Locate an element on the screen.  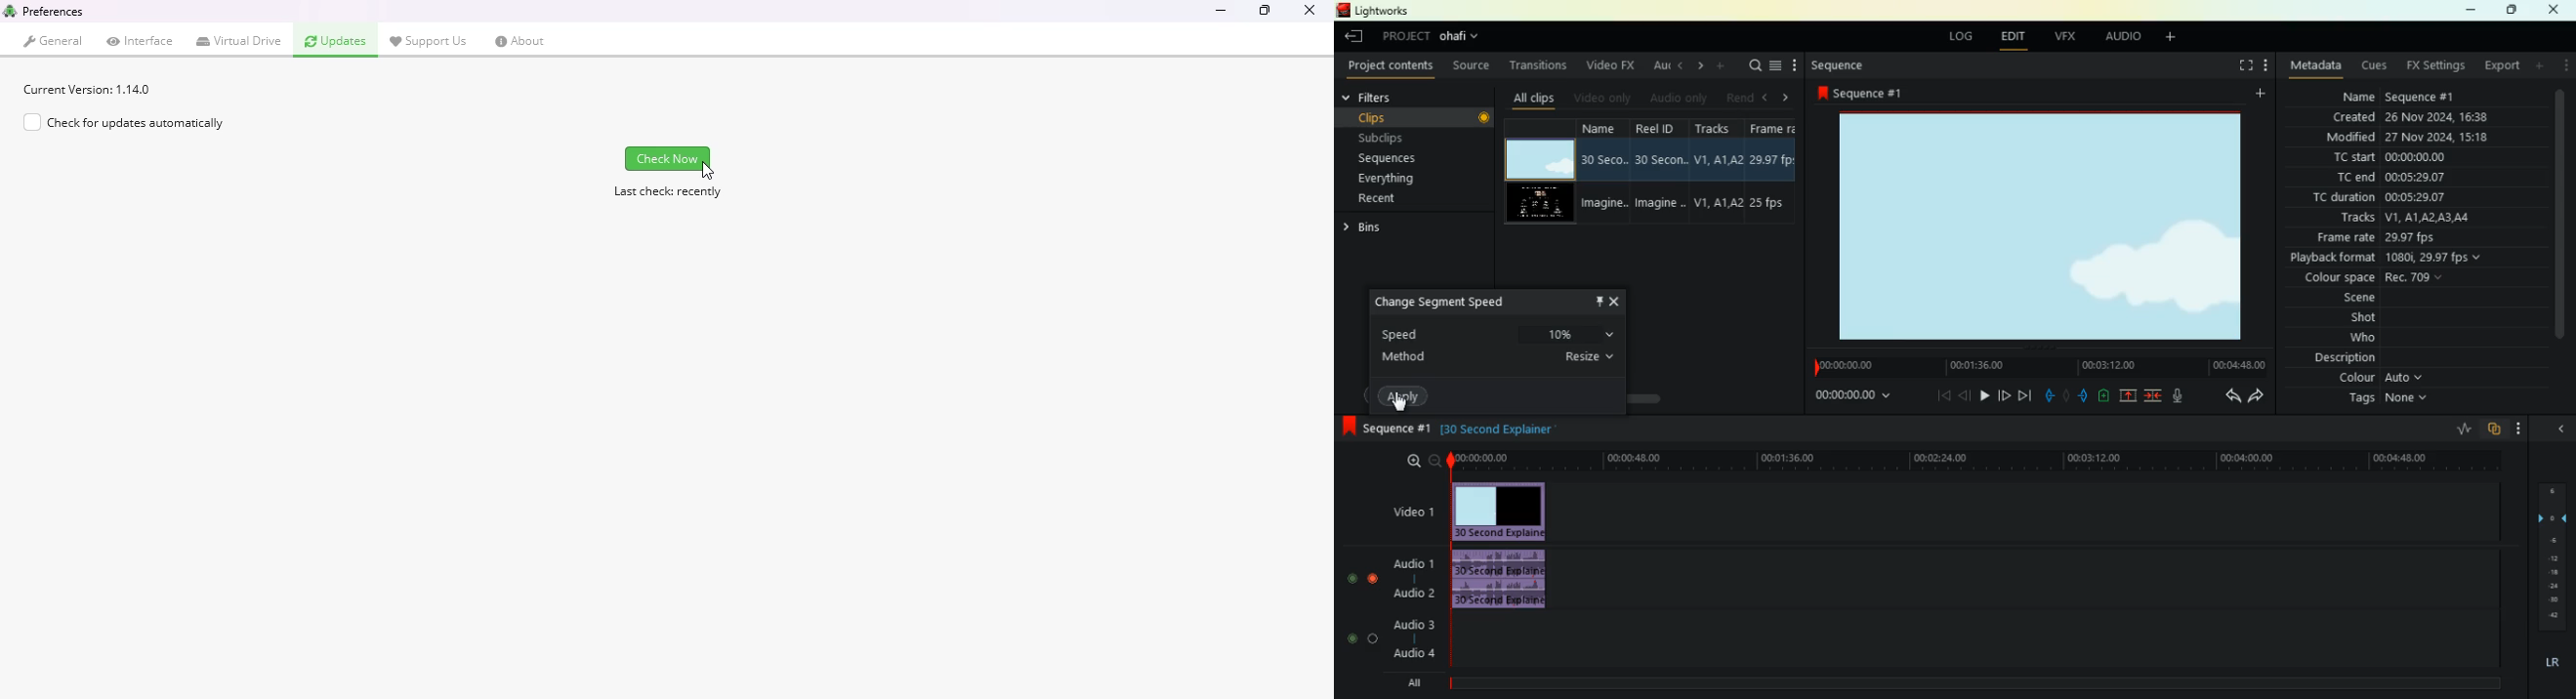
more is located at coordinates (2520, 428).